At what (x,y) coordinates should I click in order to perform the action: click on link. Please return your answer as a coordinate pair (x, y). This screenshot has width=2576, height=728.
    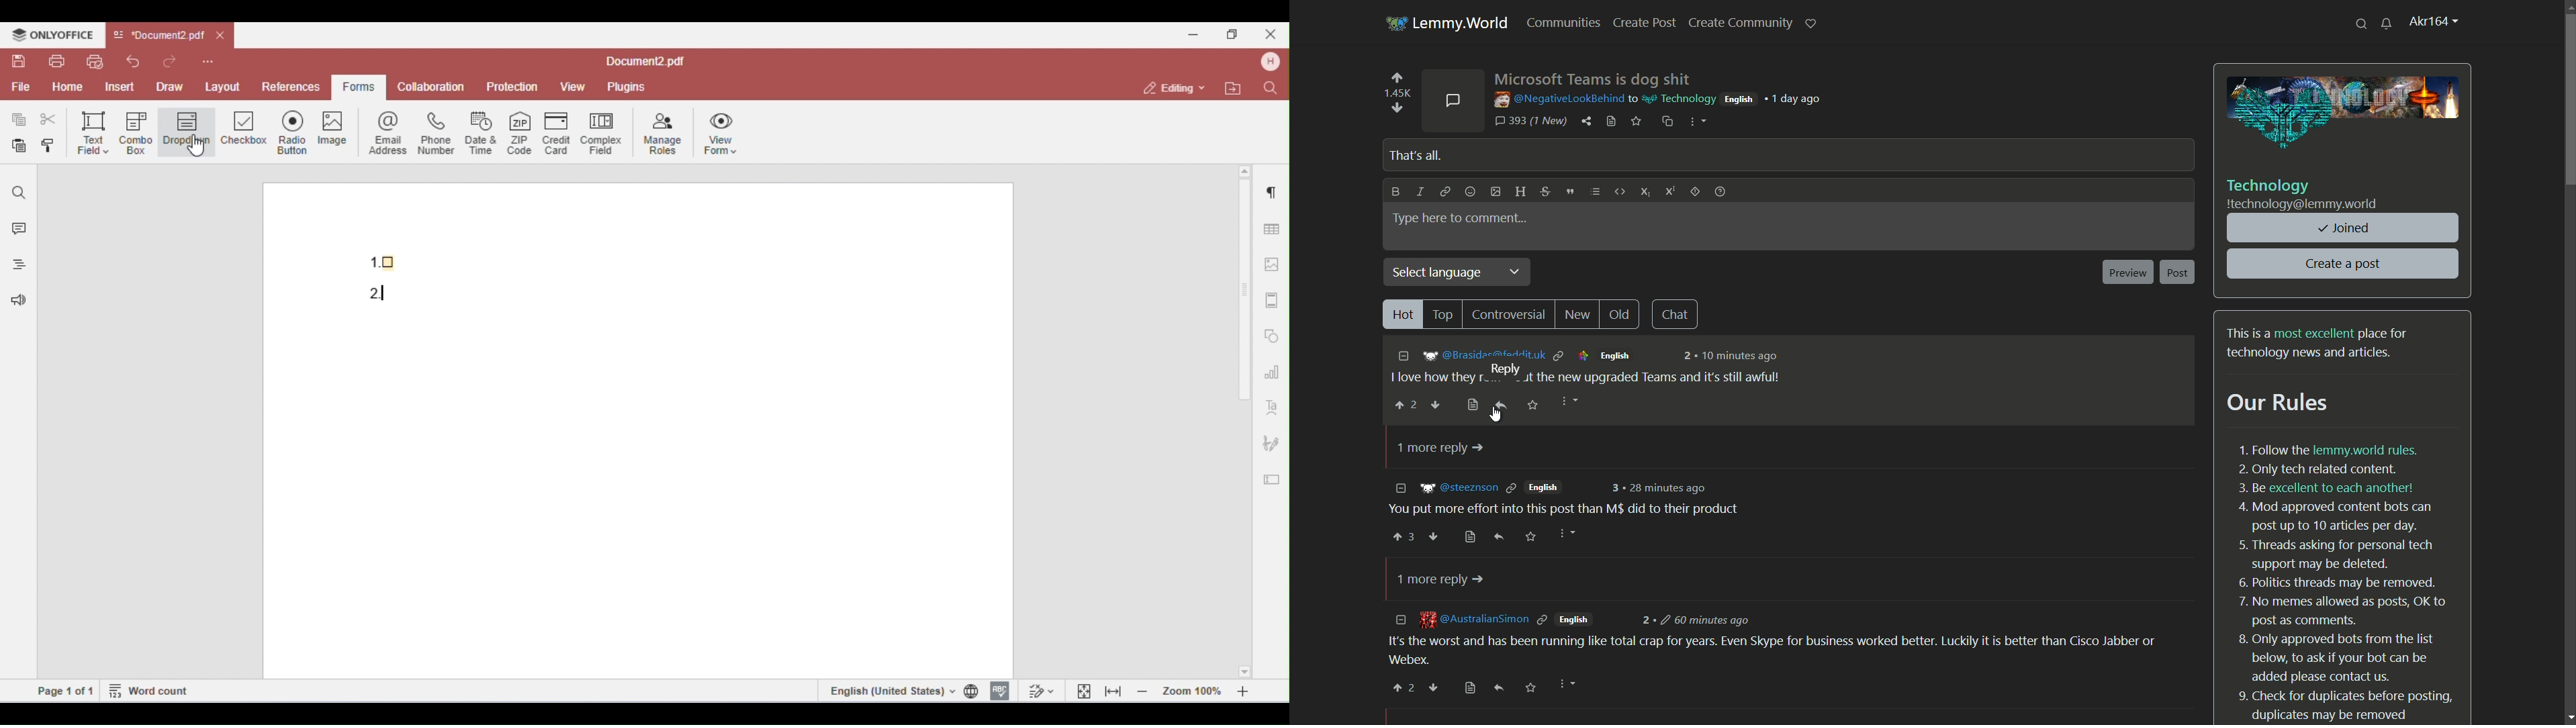
    Looking at the image, I should click on (1444, 193).